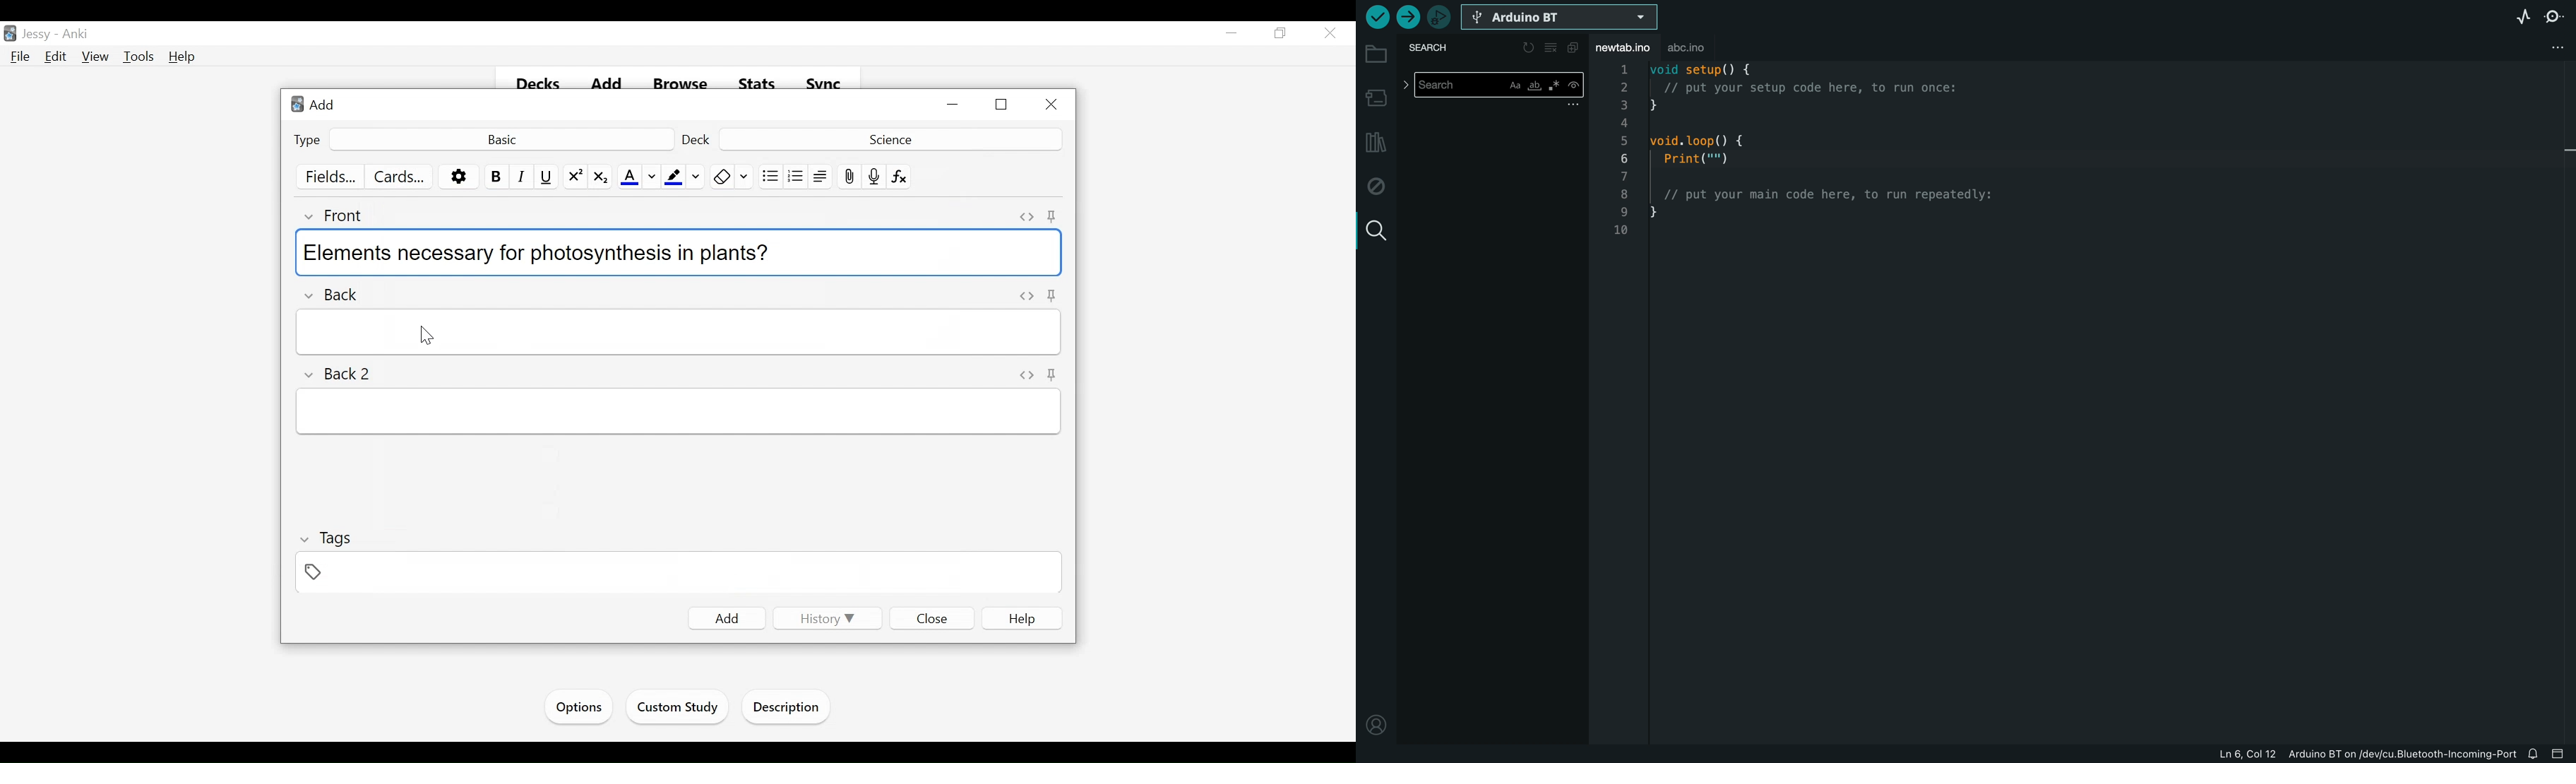 This screenshot has width=2576, height=784. I want to click on Toggle HTML Editor, so click(1027, 217).